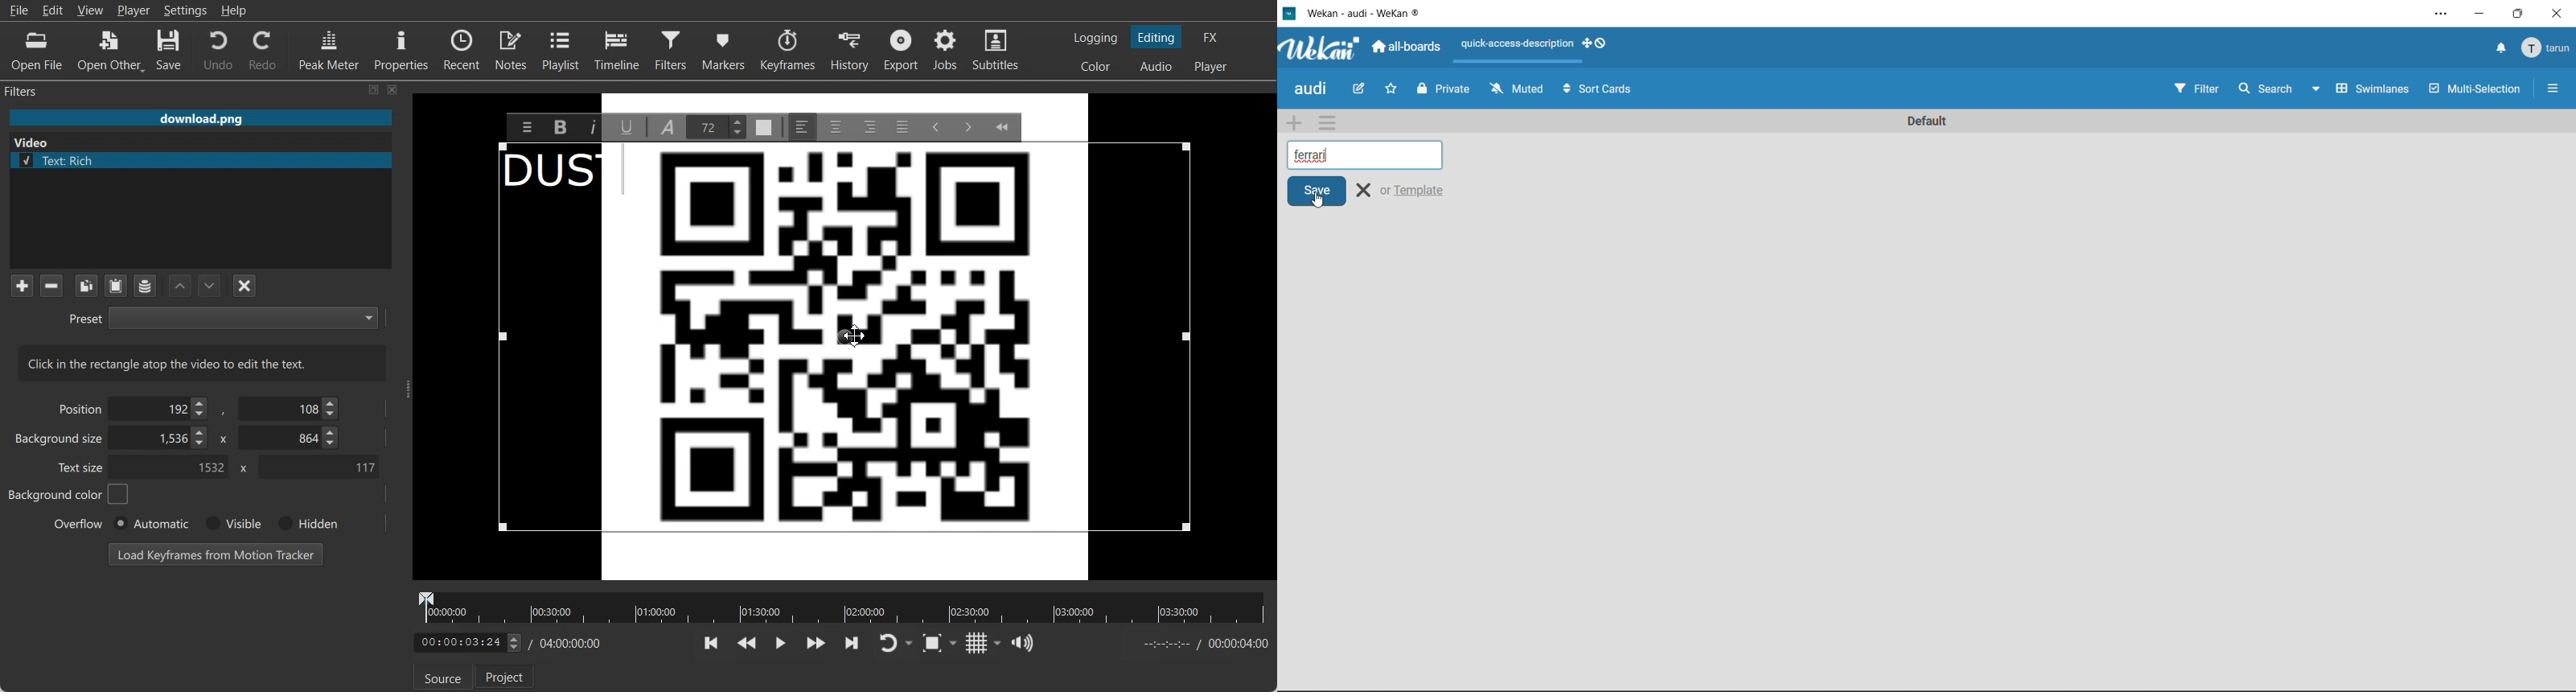 The width and height of the screenshot is (2576, 700). What do you see at coordinates (2264, 87) in the screenshot?
I see `search` at bounding box center [2264, 87].